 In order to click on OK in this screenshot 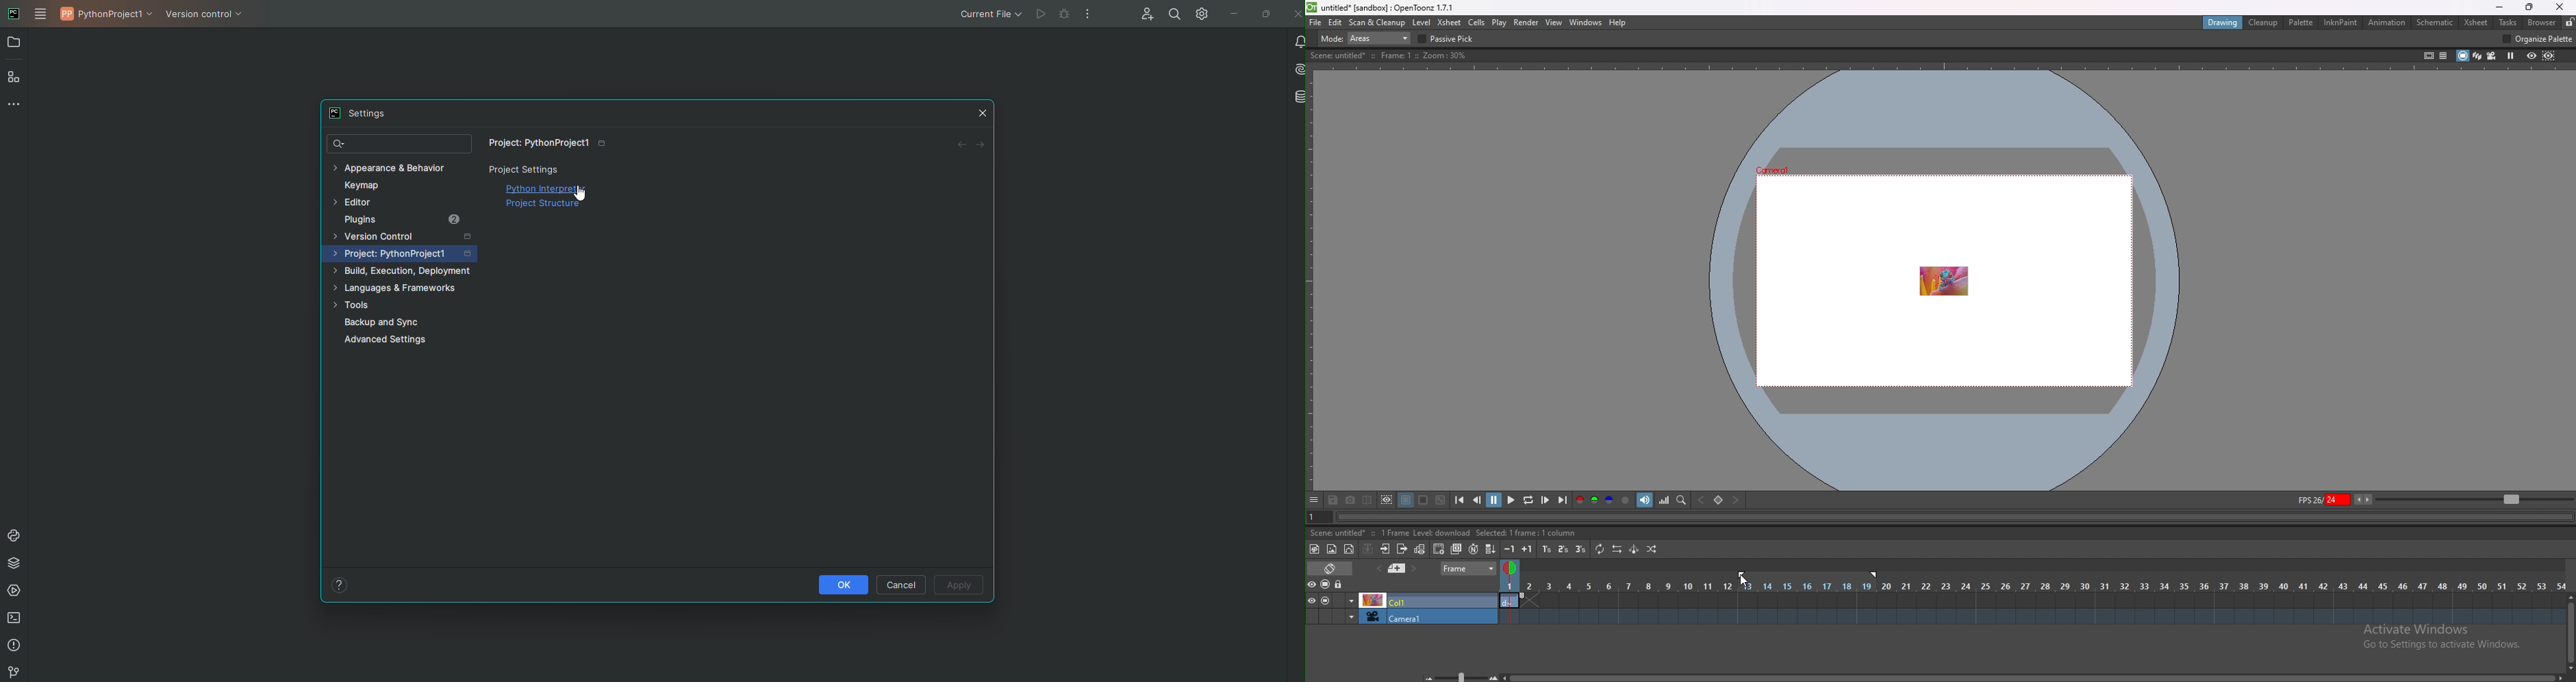, I will do `click(842, 584)`.